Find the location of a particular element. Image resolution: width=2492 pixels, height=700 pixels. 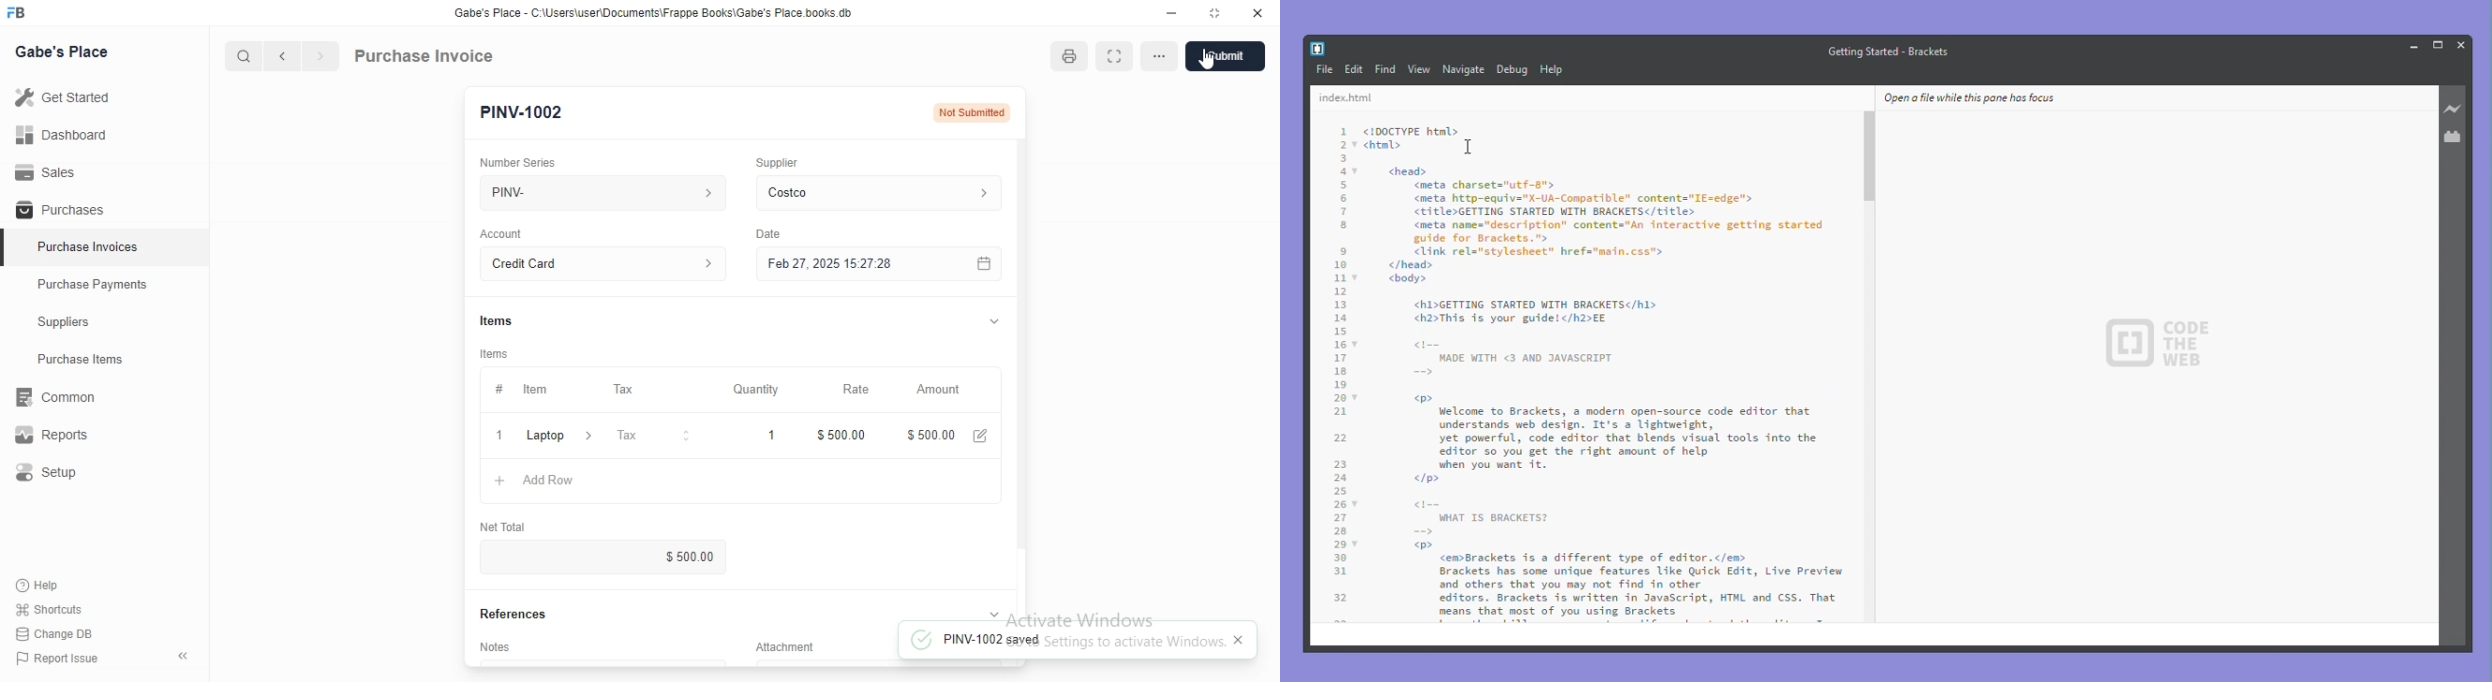

Purchase Items is located at coordinates (105, 359).